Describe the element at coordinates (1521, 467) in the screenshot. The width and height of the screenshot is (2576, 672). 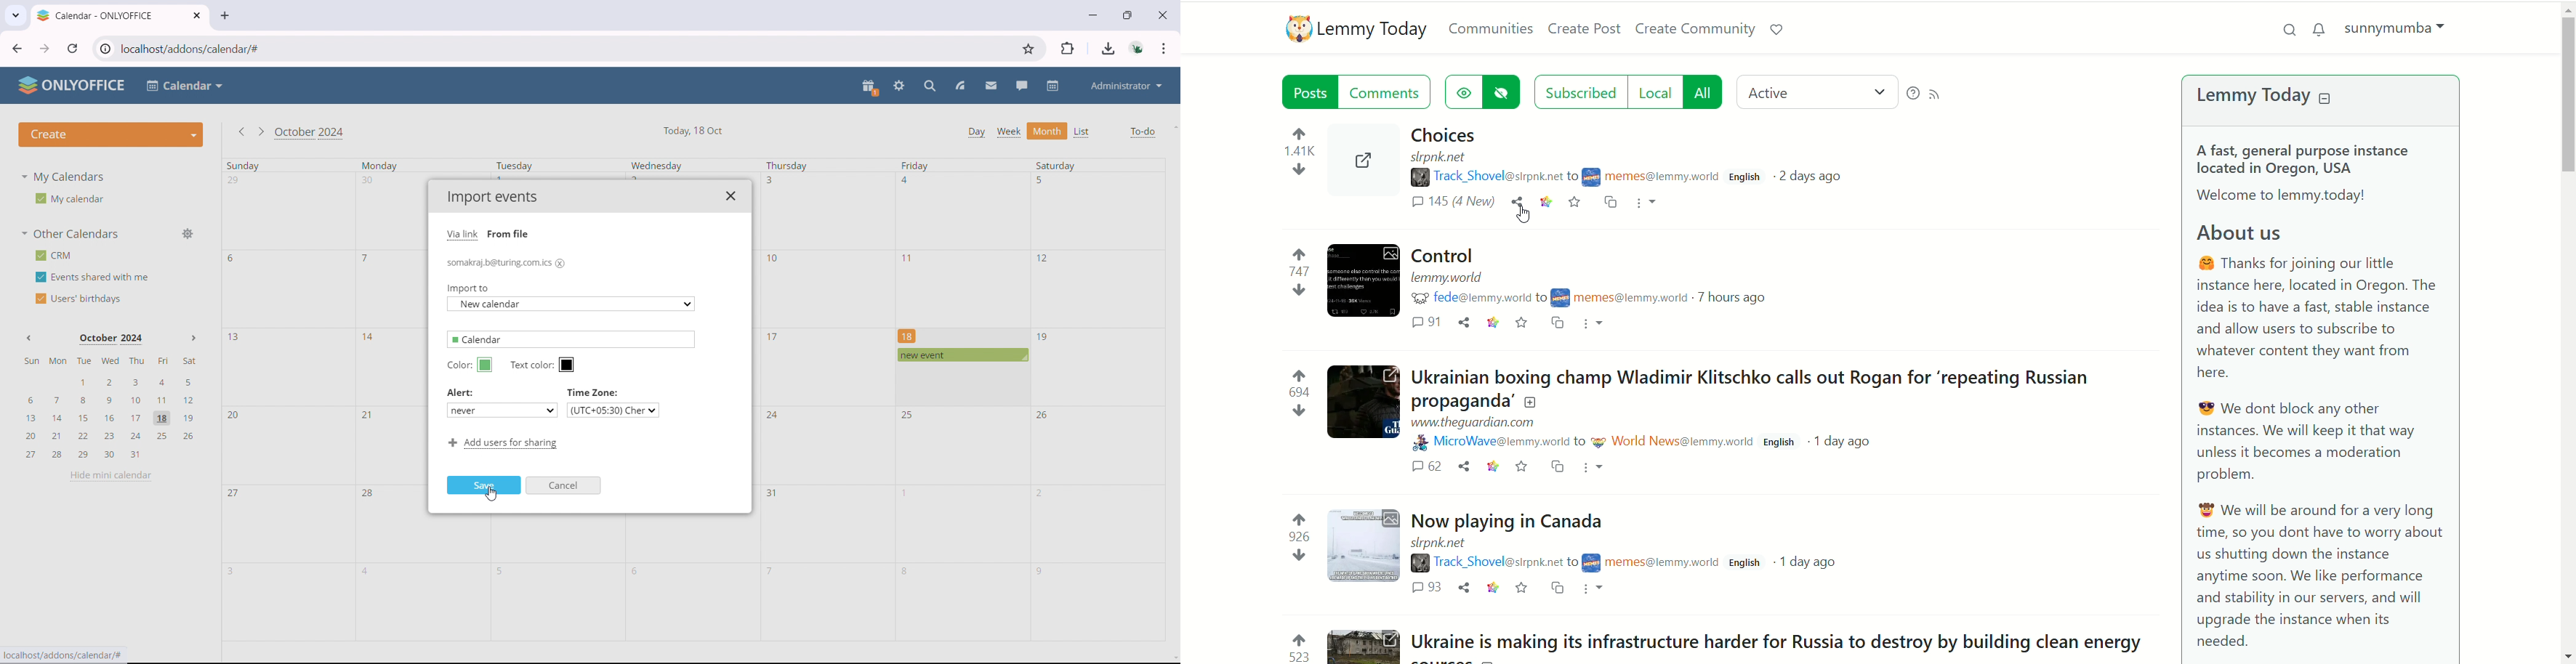
I see `save` at that location.